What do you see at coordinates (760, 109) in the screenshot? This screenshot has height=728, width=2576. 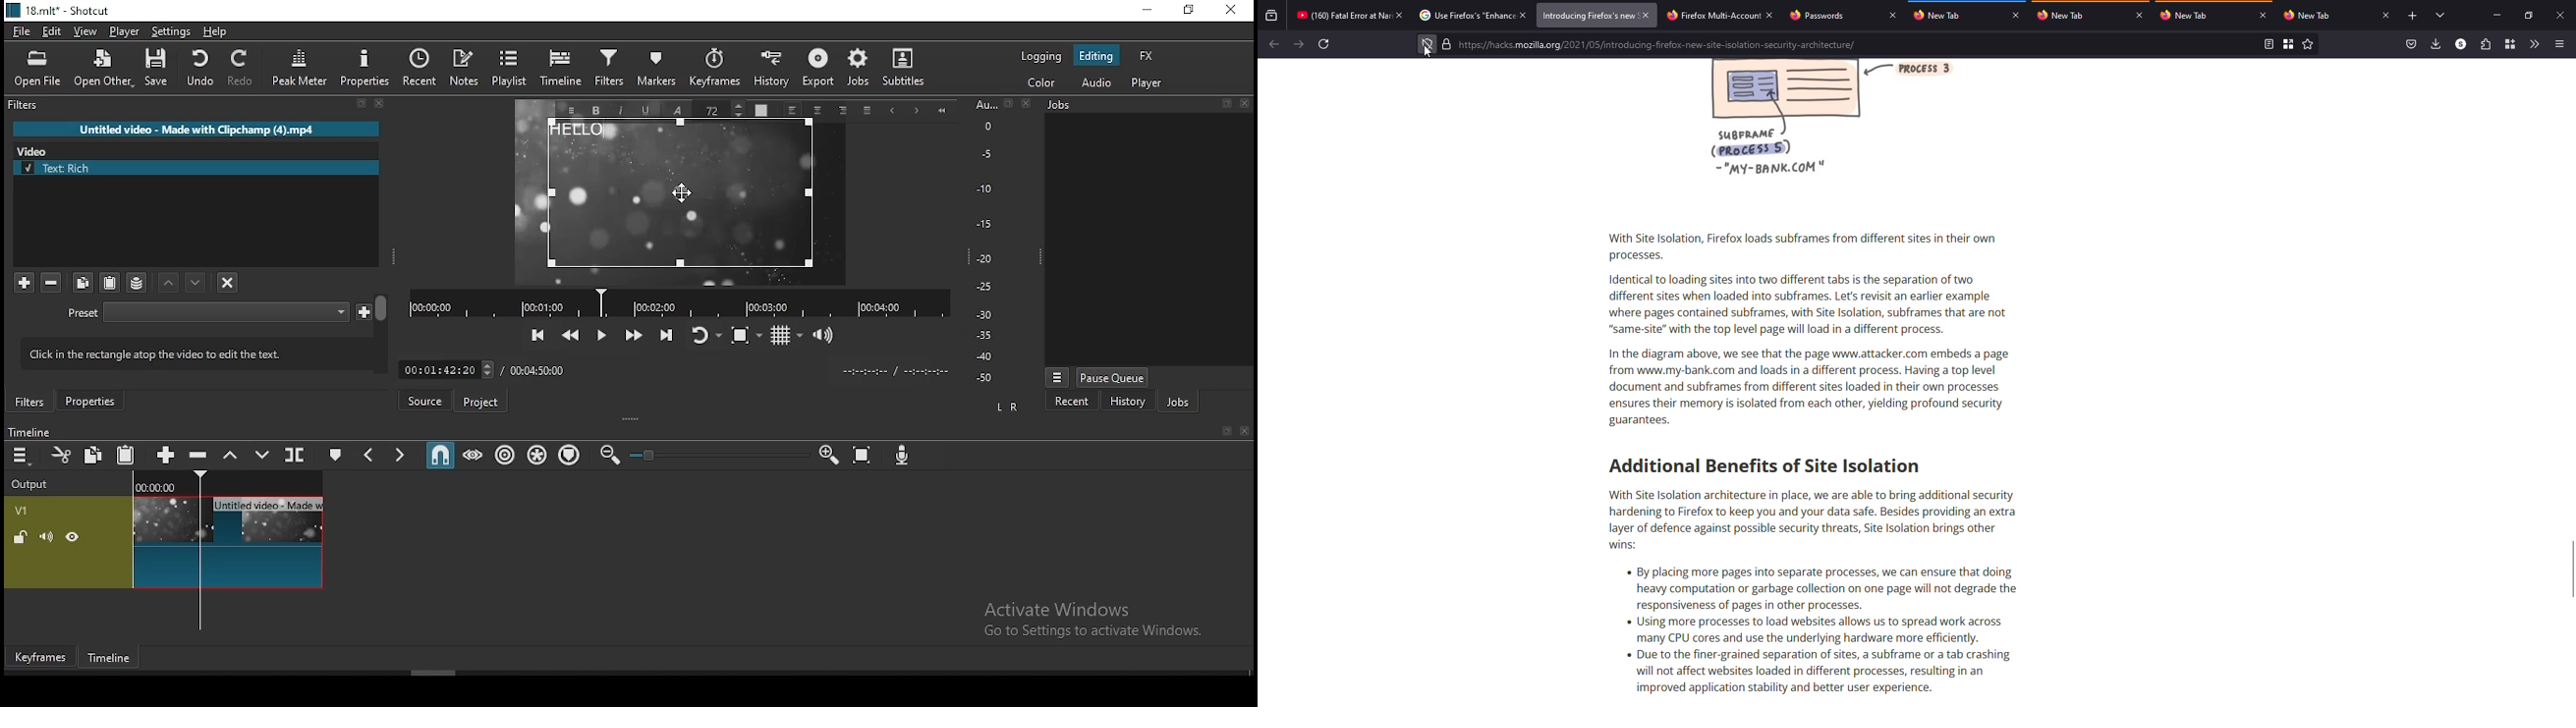 I see `Text Color` at bounding box center [760, 109].